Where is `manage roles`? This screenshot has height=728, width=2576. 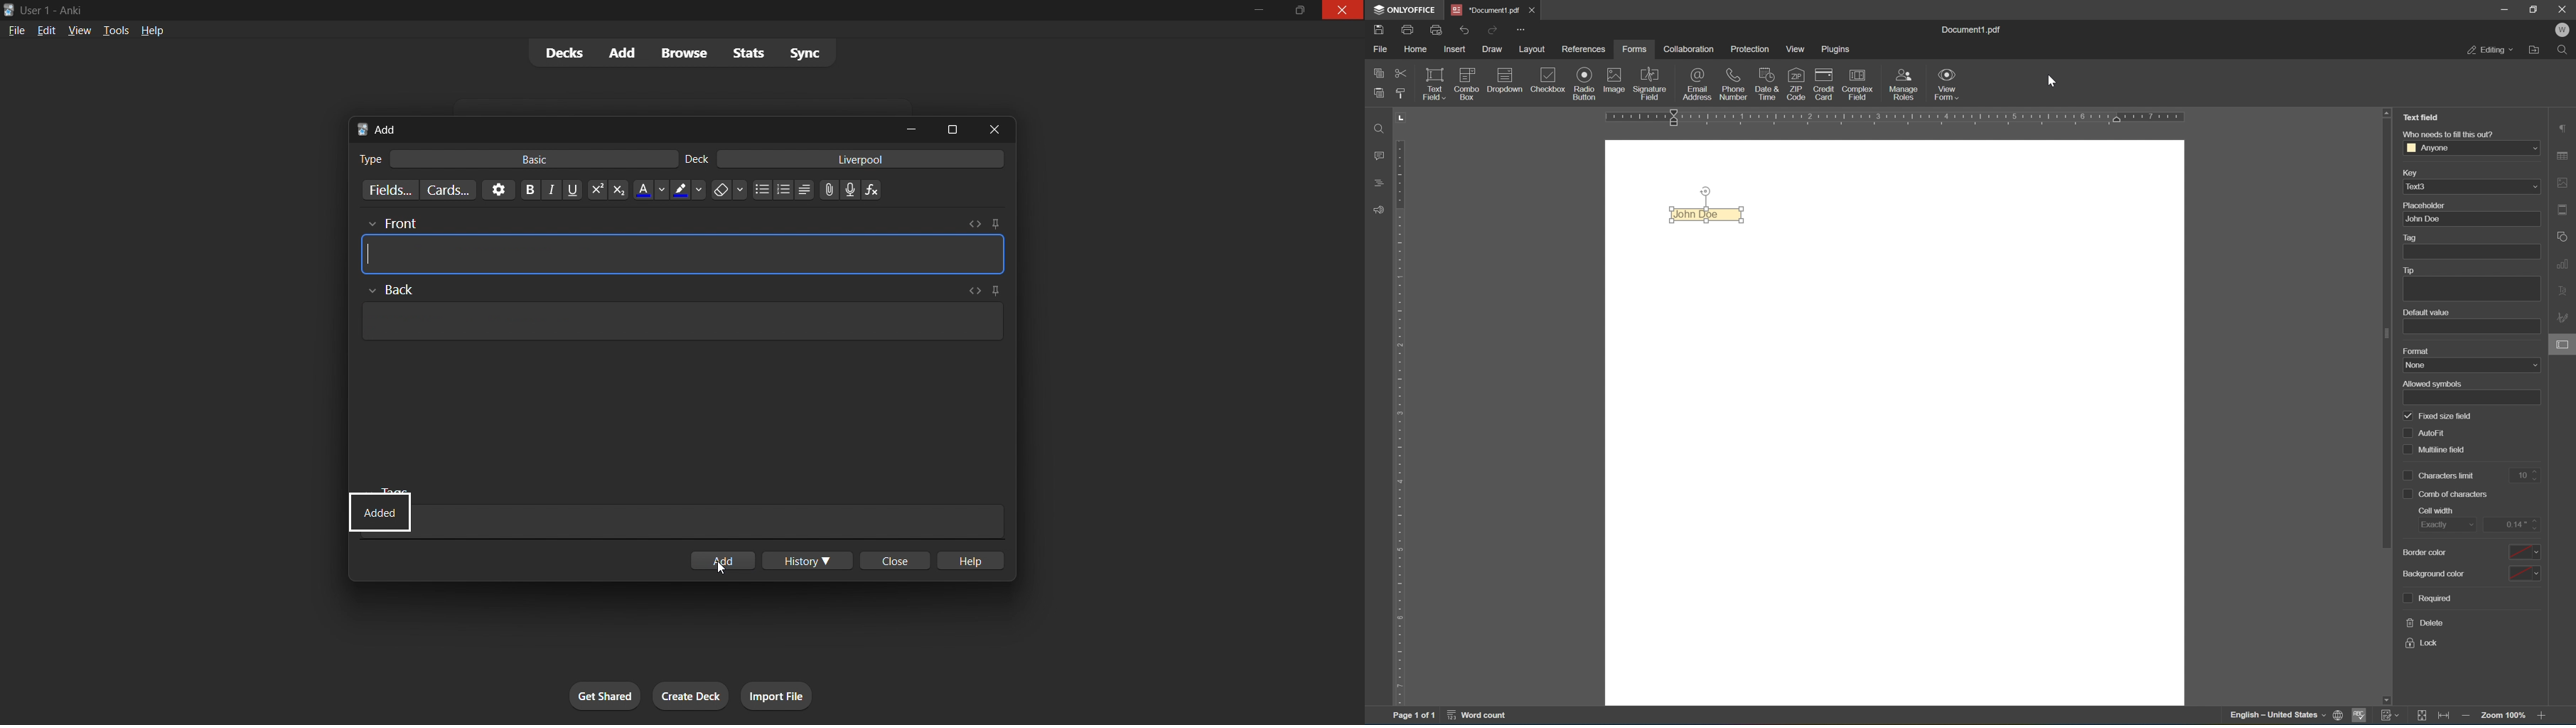 manage roles is located at coordinates (1903, 86).